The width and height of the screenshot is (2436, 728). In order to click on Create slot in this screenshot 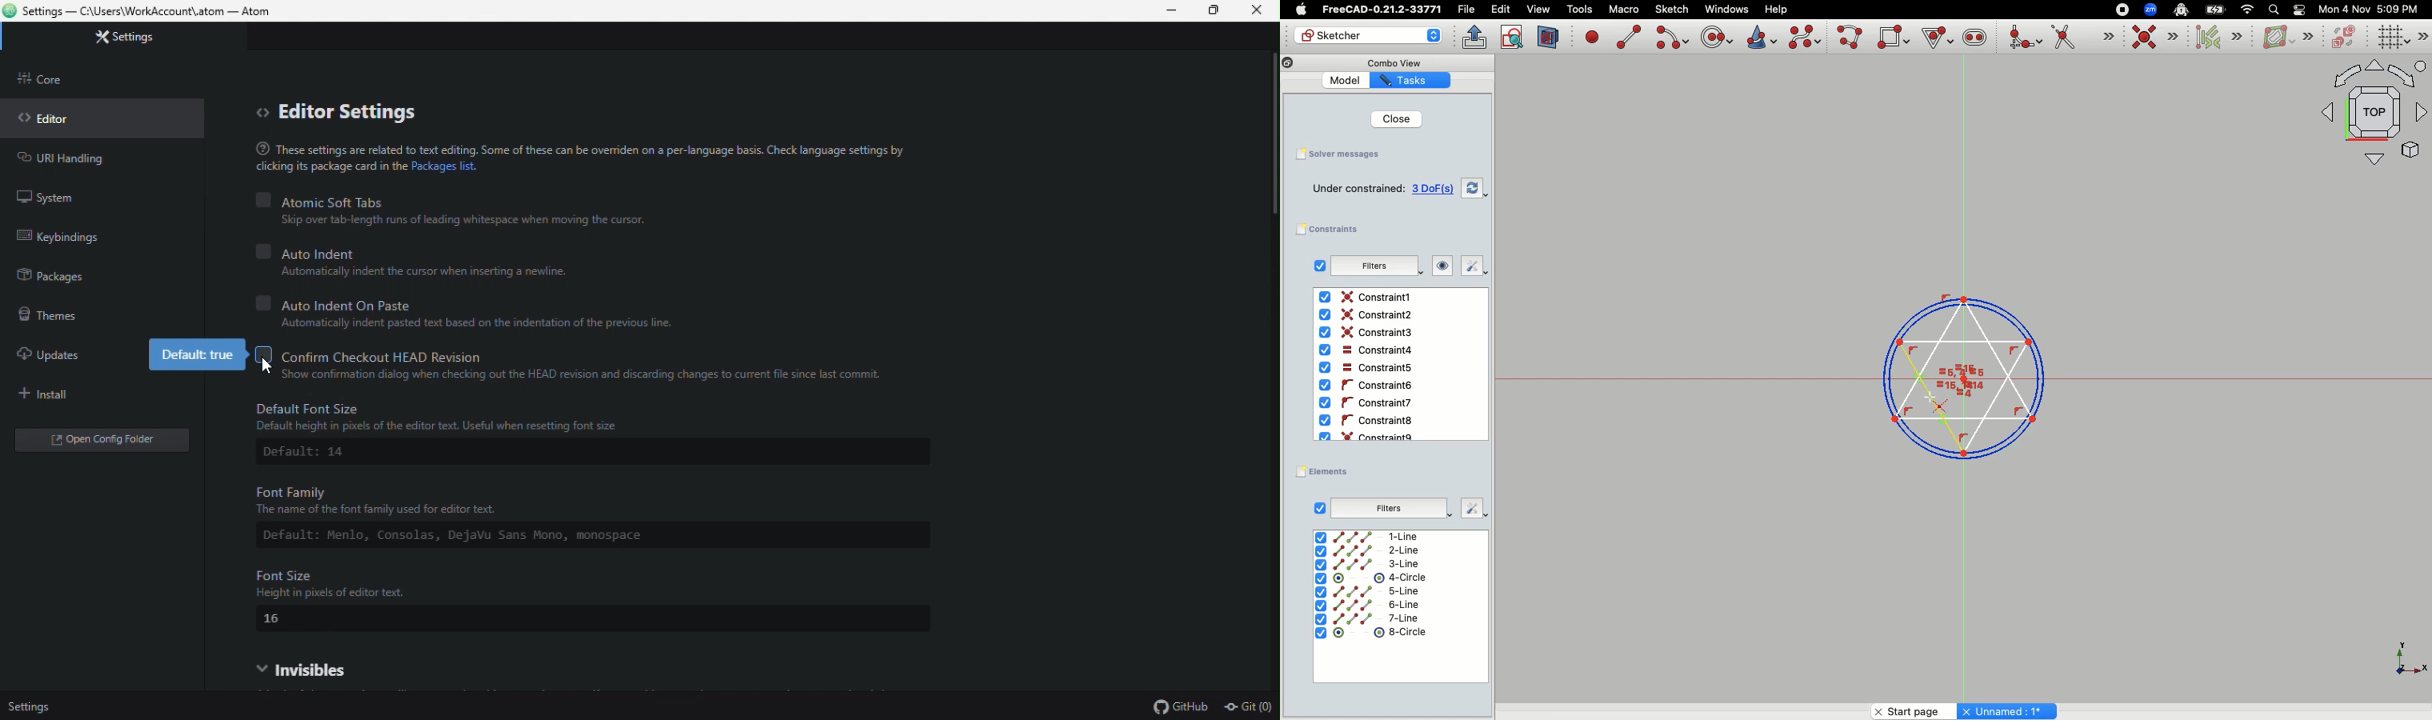, I will do `click(1974, 39)`.